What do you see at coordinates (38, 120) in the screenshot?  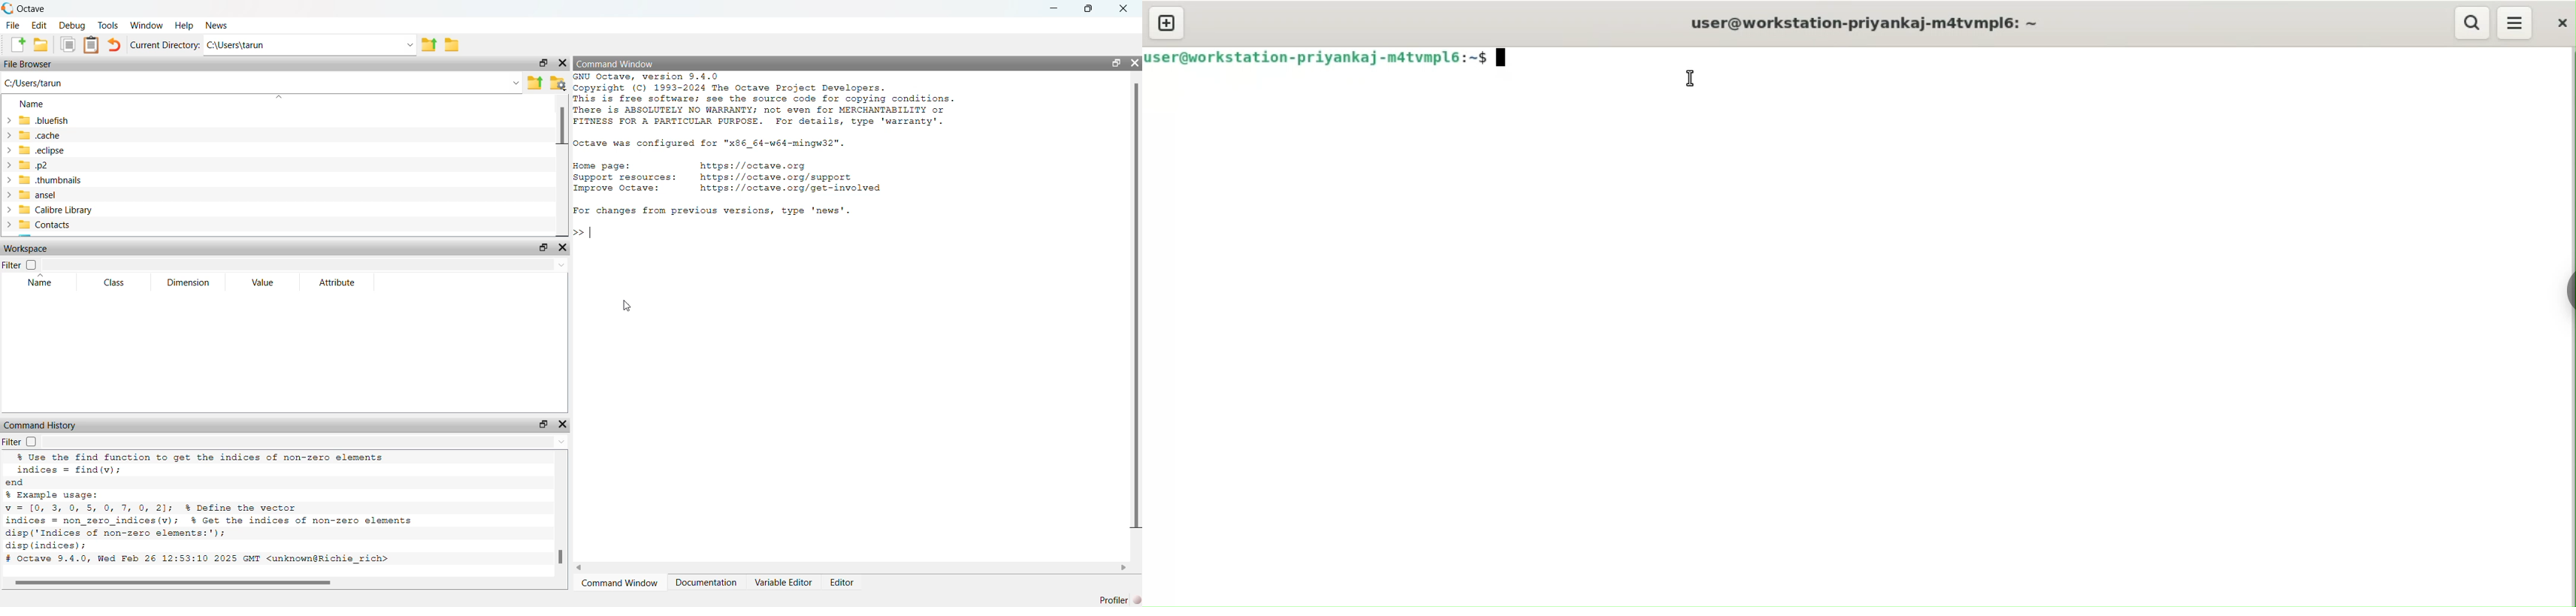 I see `bluefish` at bounding box center [38, 120].